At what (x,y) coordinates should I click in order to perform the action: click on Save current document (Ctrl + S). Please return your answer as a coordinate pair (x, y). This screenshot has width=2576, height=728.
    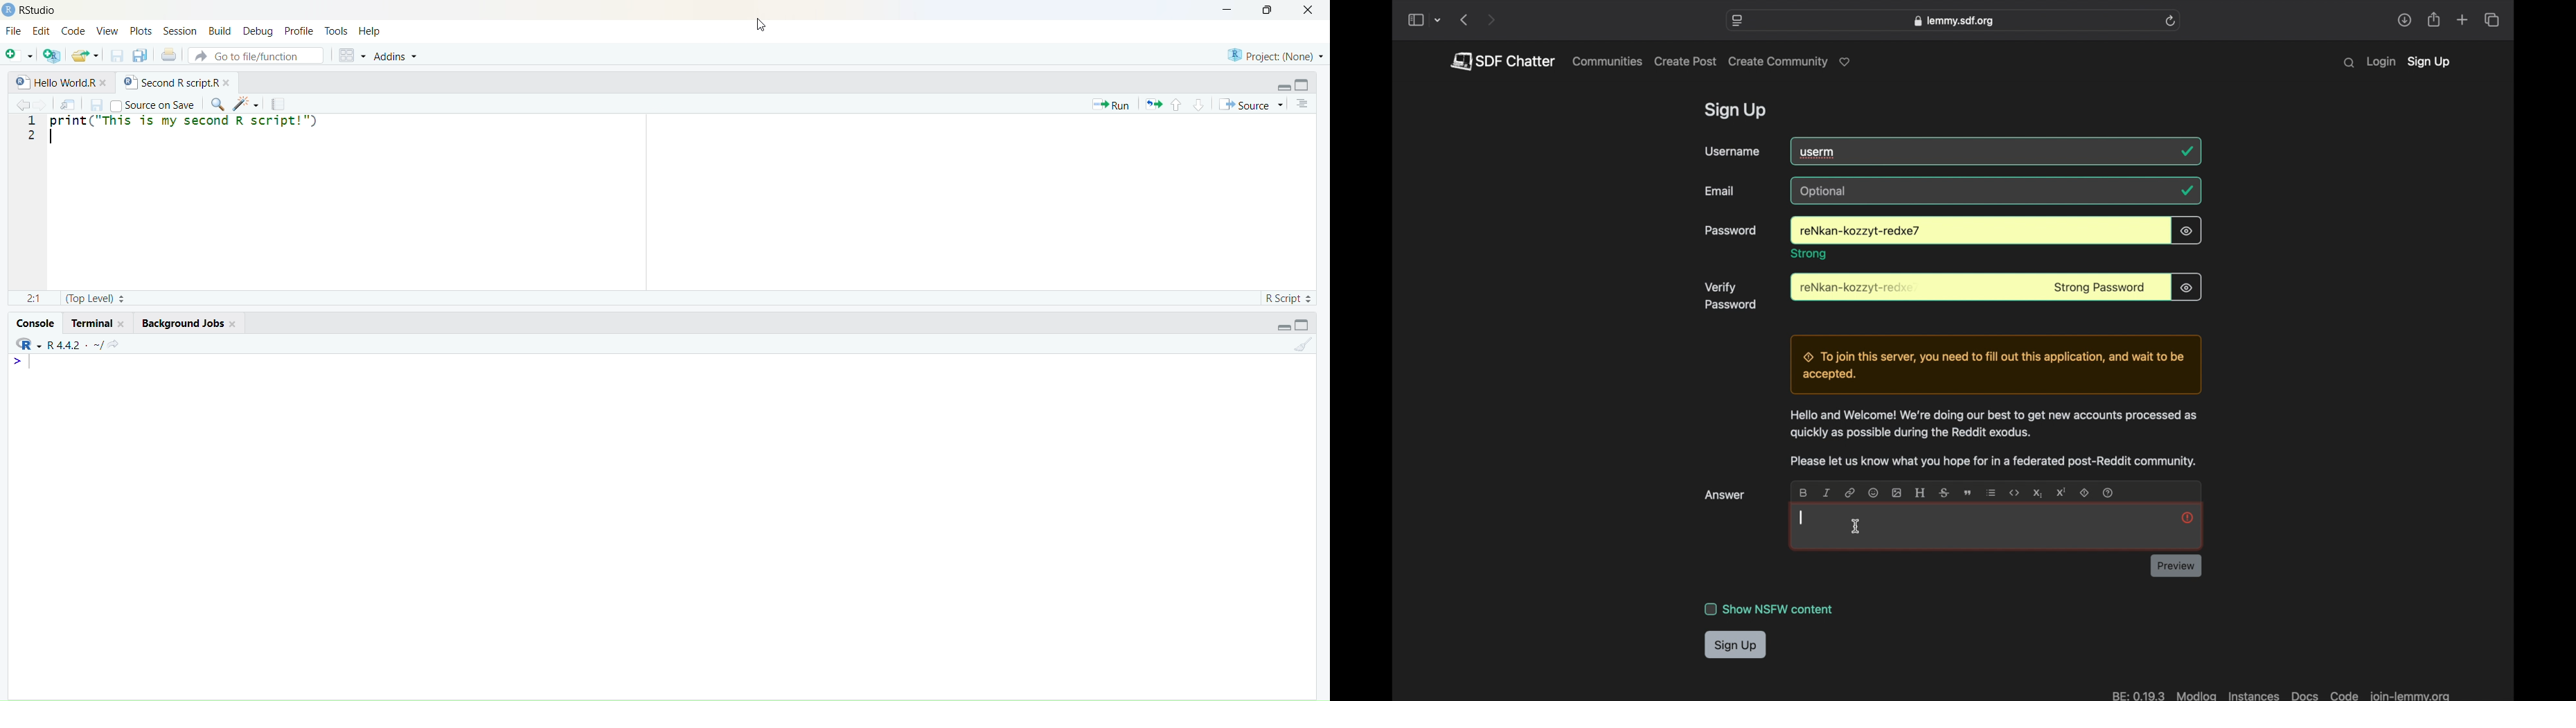
    Looking at the image, I should click on (116, 56).